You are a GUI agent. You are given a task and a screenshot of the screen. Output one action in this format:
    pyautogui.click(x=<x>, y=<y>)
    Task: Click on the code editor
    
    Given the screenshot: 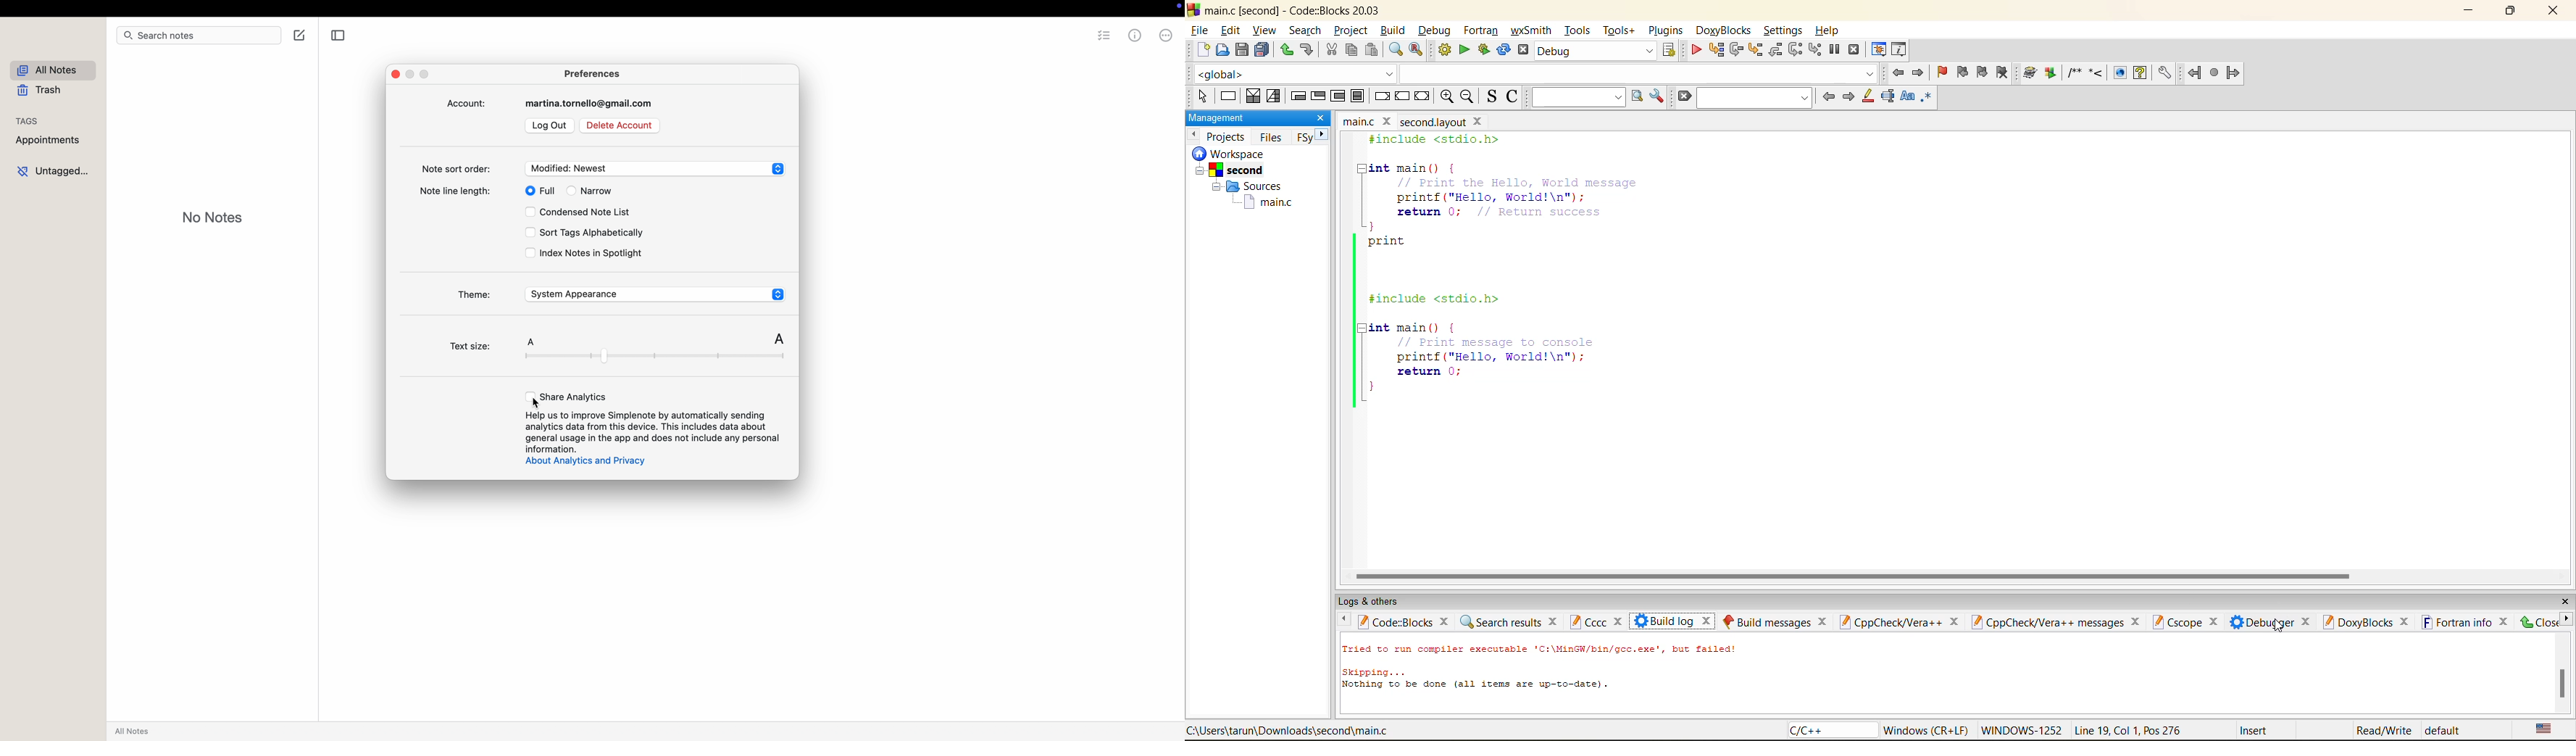 What is the action you would take?
    pyautogui.click(x=1553, y=272)
    